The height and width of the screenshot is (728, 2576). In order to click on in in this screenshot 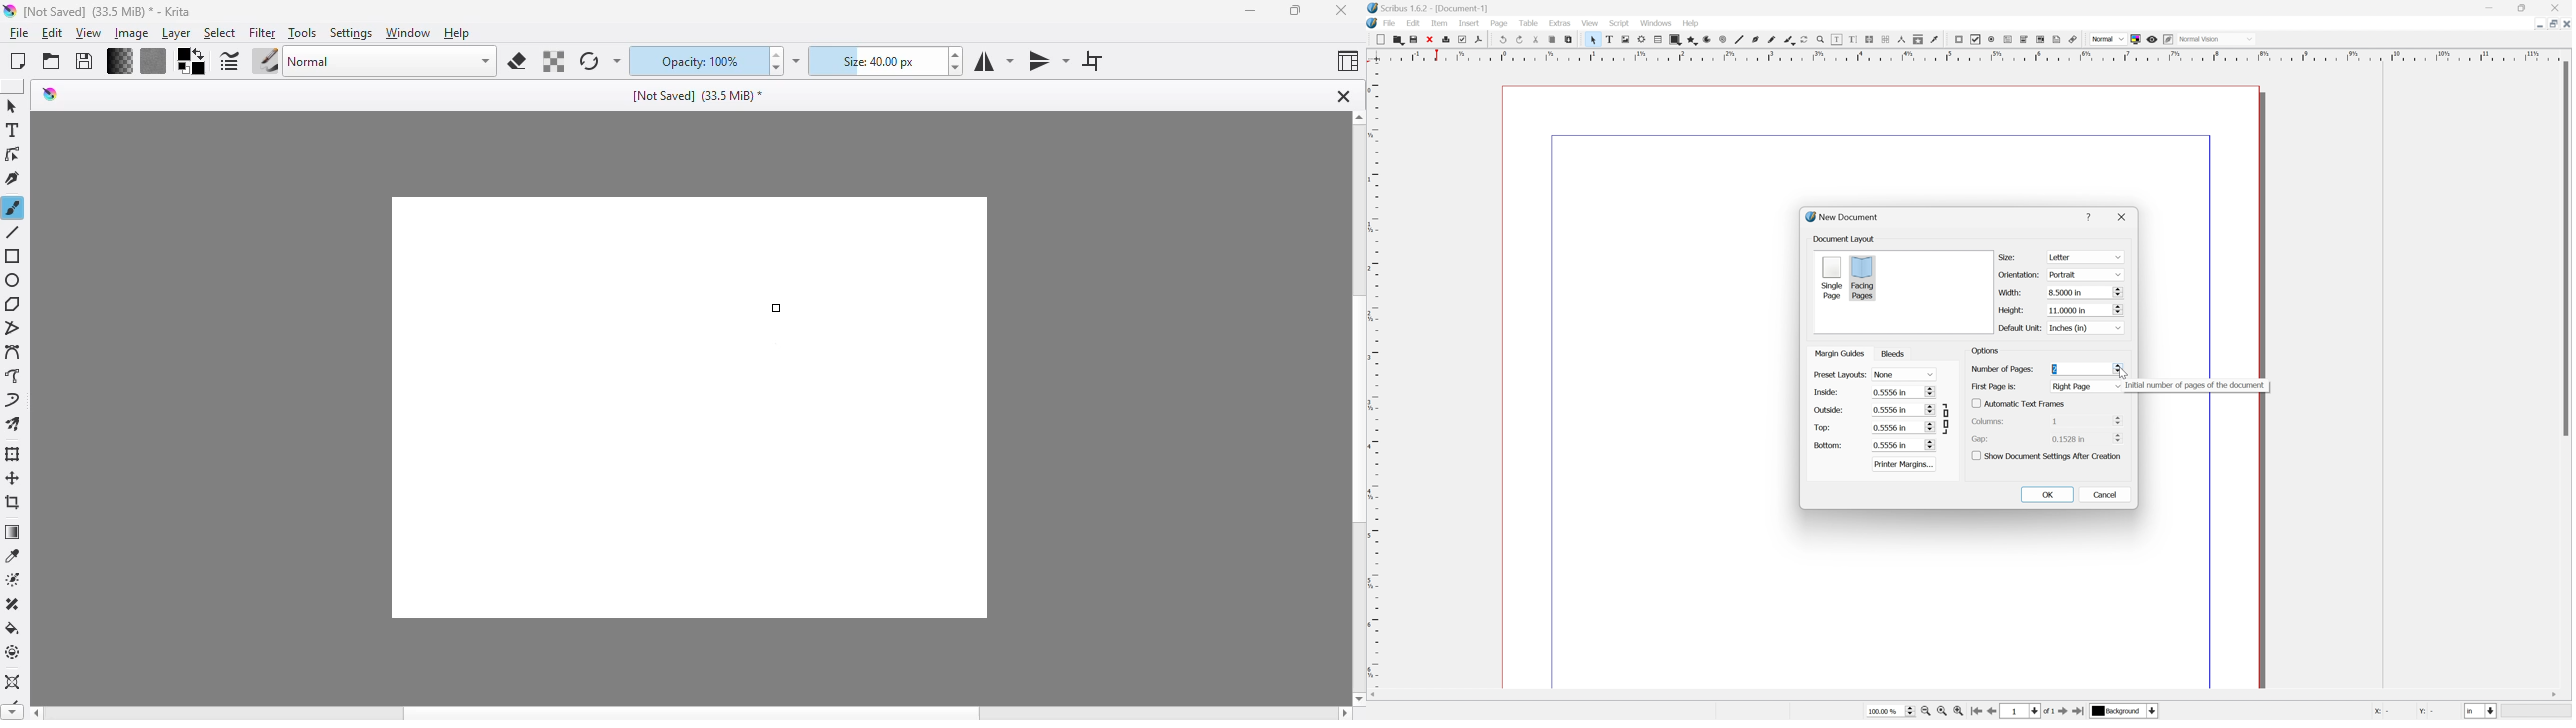, I will do `click(2482, 712)`.